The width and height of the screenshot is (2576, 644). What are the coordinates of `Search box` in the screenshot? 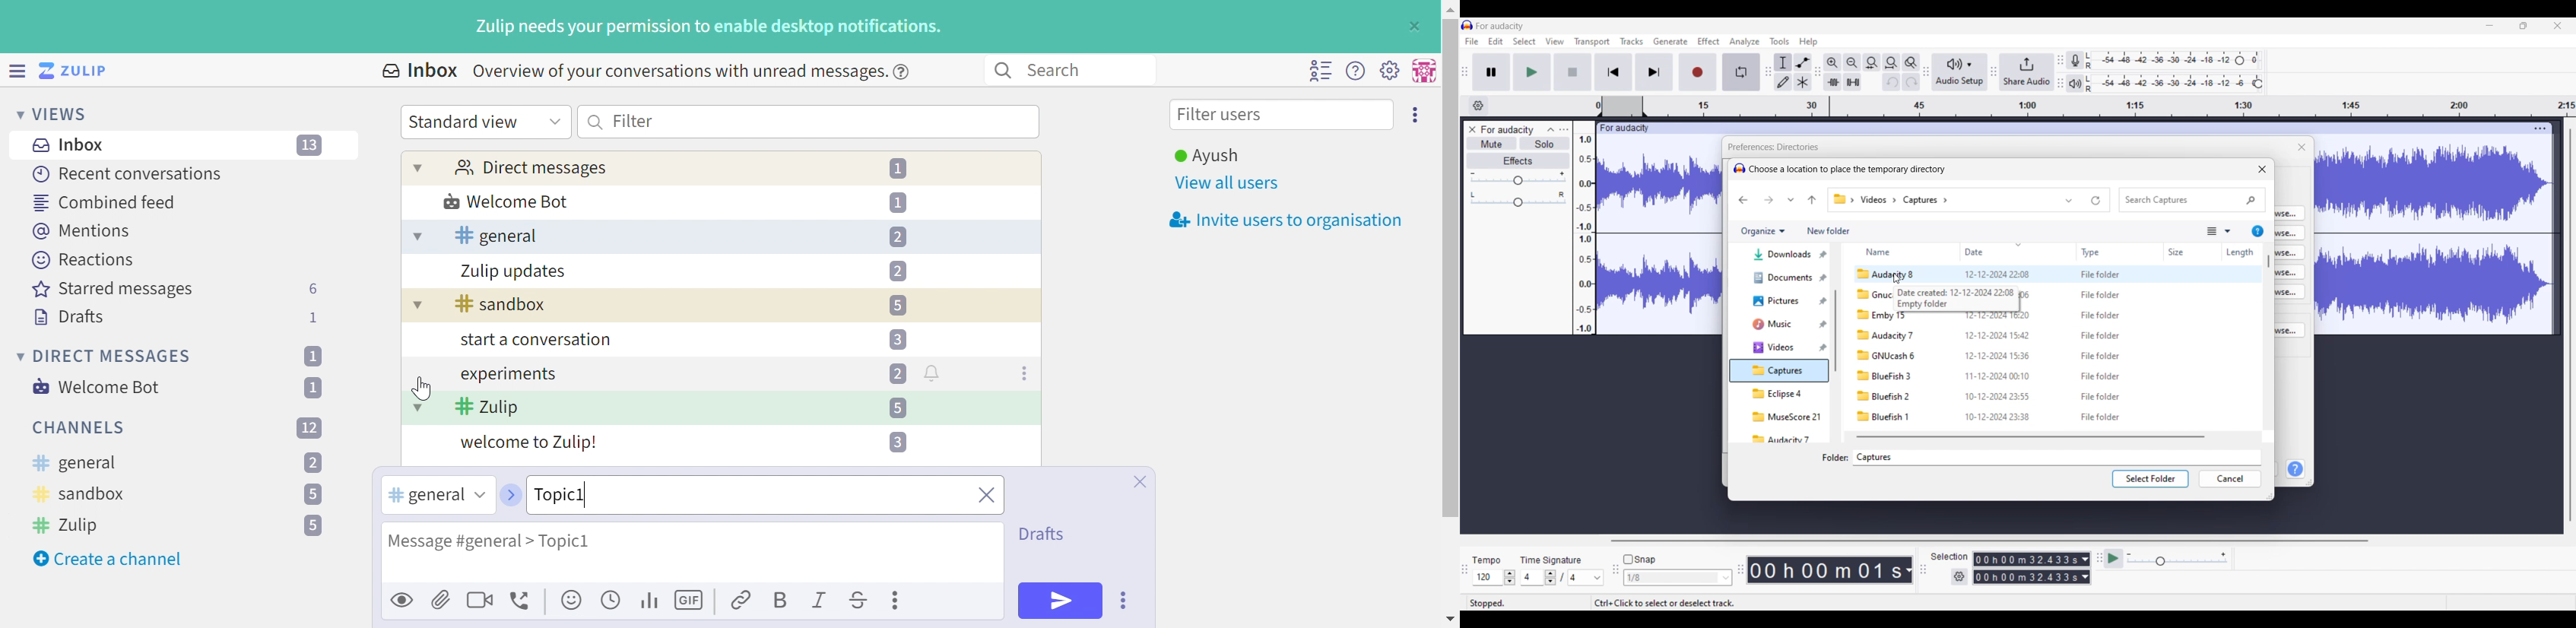 It's located at (2192, 200).